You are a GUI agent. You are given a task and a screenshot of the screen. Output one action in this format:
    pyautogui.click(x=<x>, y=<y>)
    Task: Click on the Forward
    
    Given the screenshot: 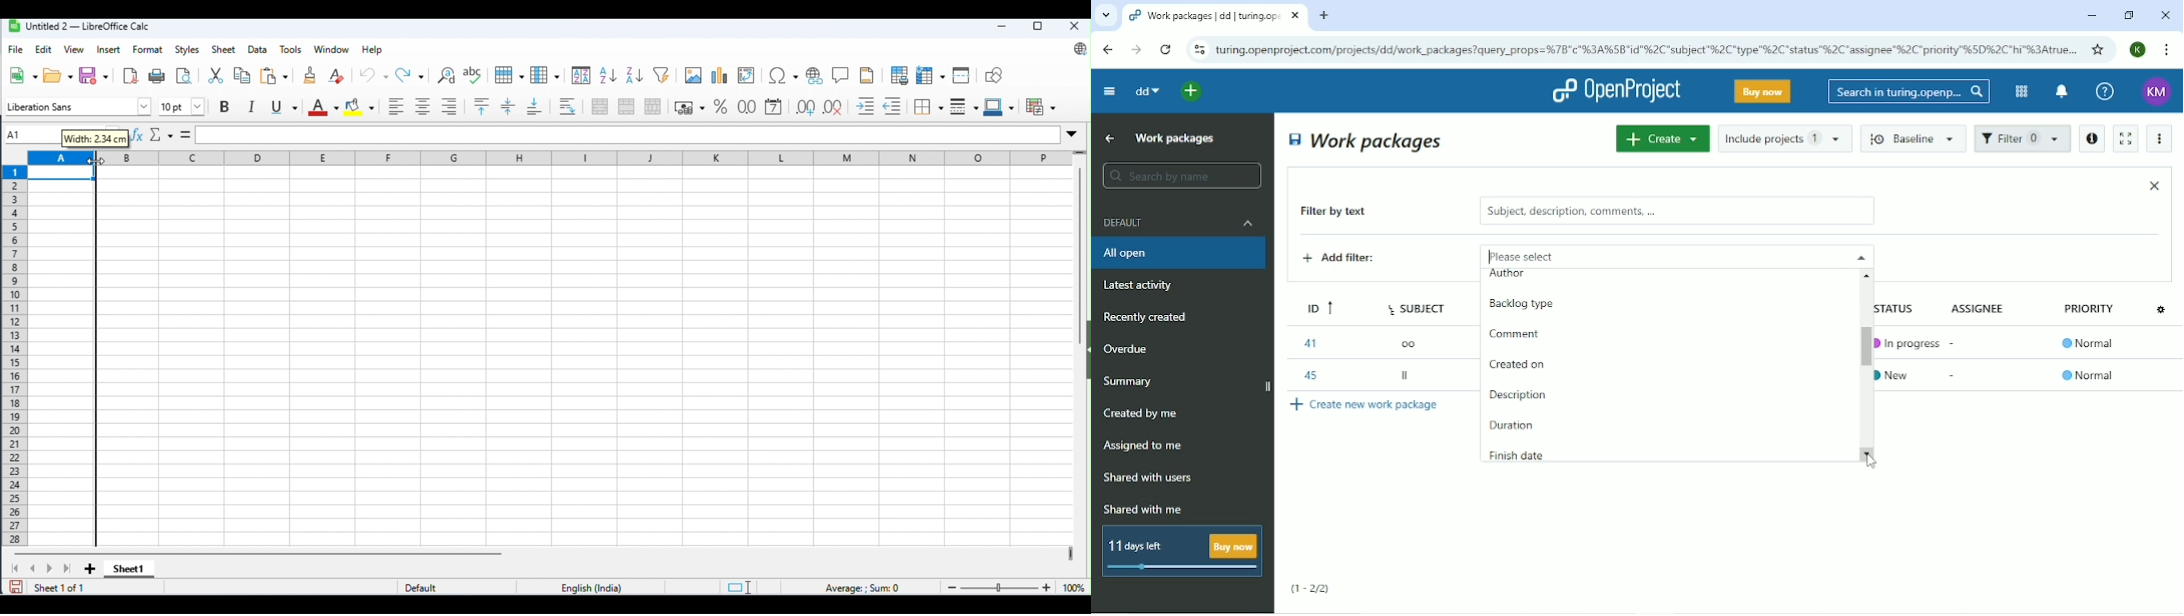 What is the action you would take?
    pyautogui.click(x=1134, y=50)
    